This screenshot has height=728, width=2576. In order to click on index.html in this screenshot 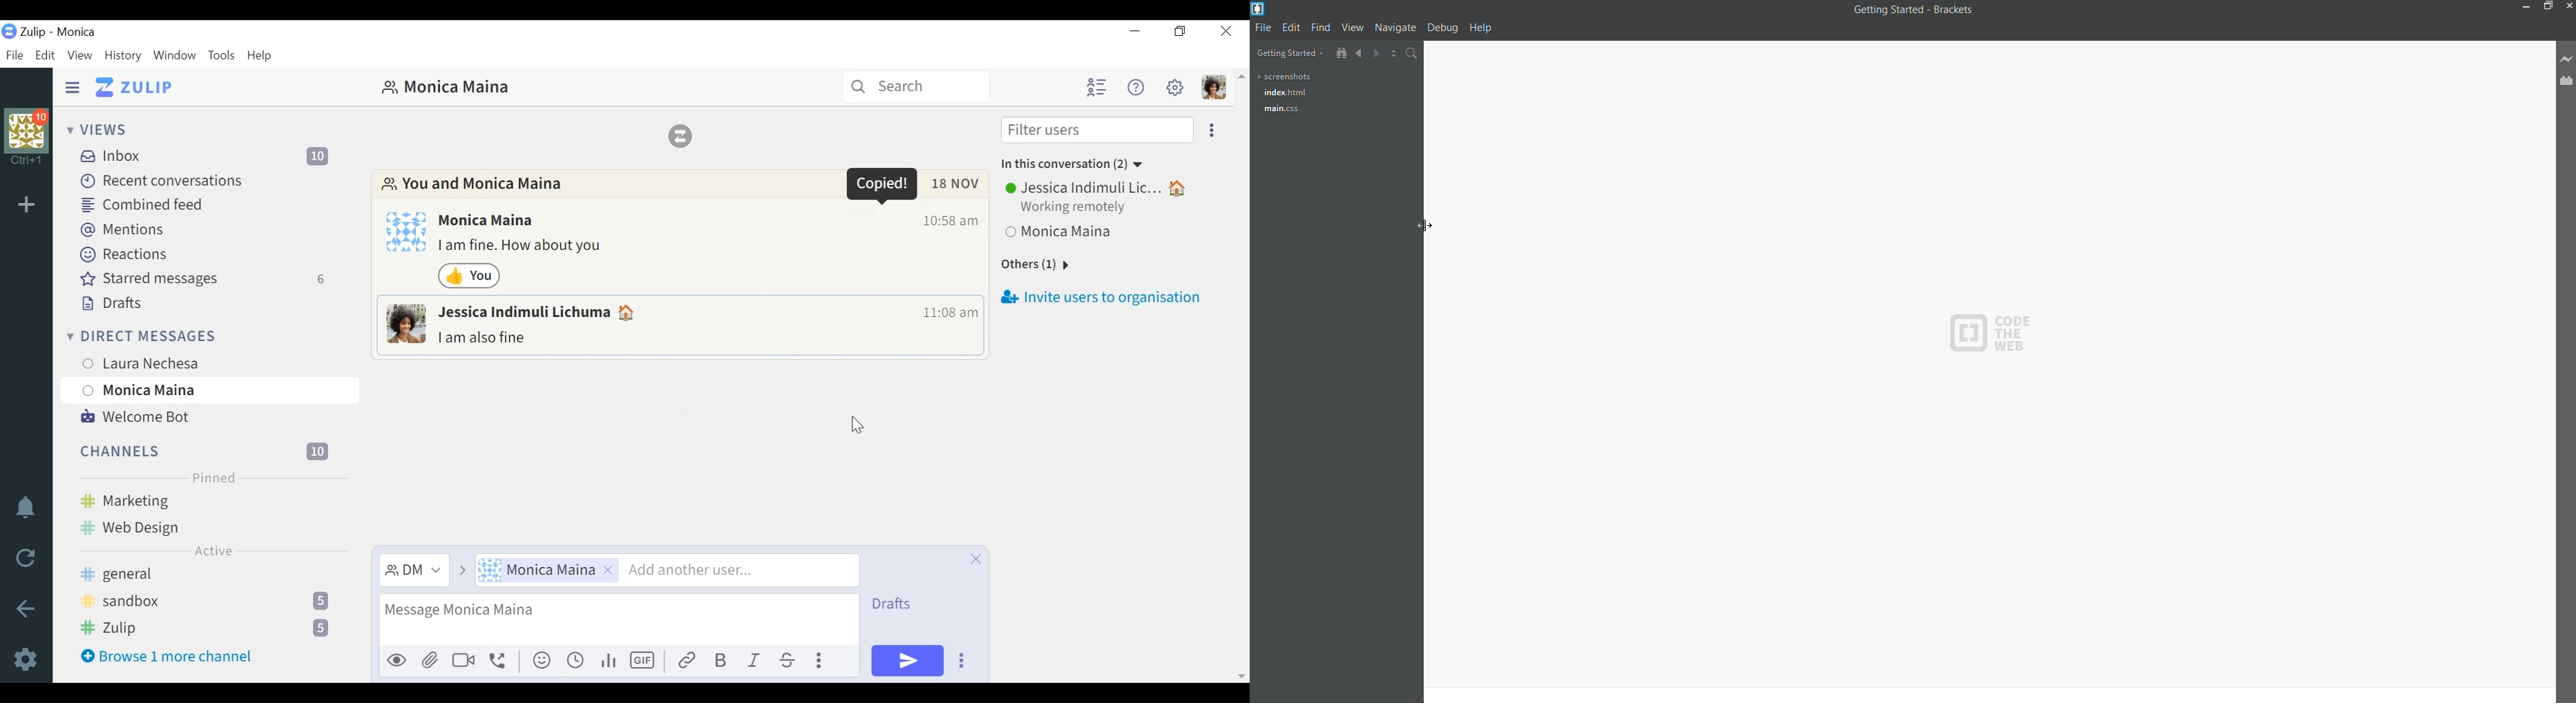, I will do `click(1282, 93)`.